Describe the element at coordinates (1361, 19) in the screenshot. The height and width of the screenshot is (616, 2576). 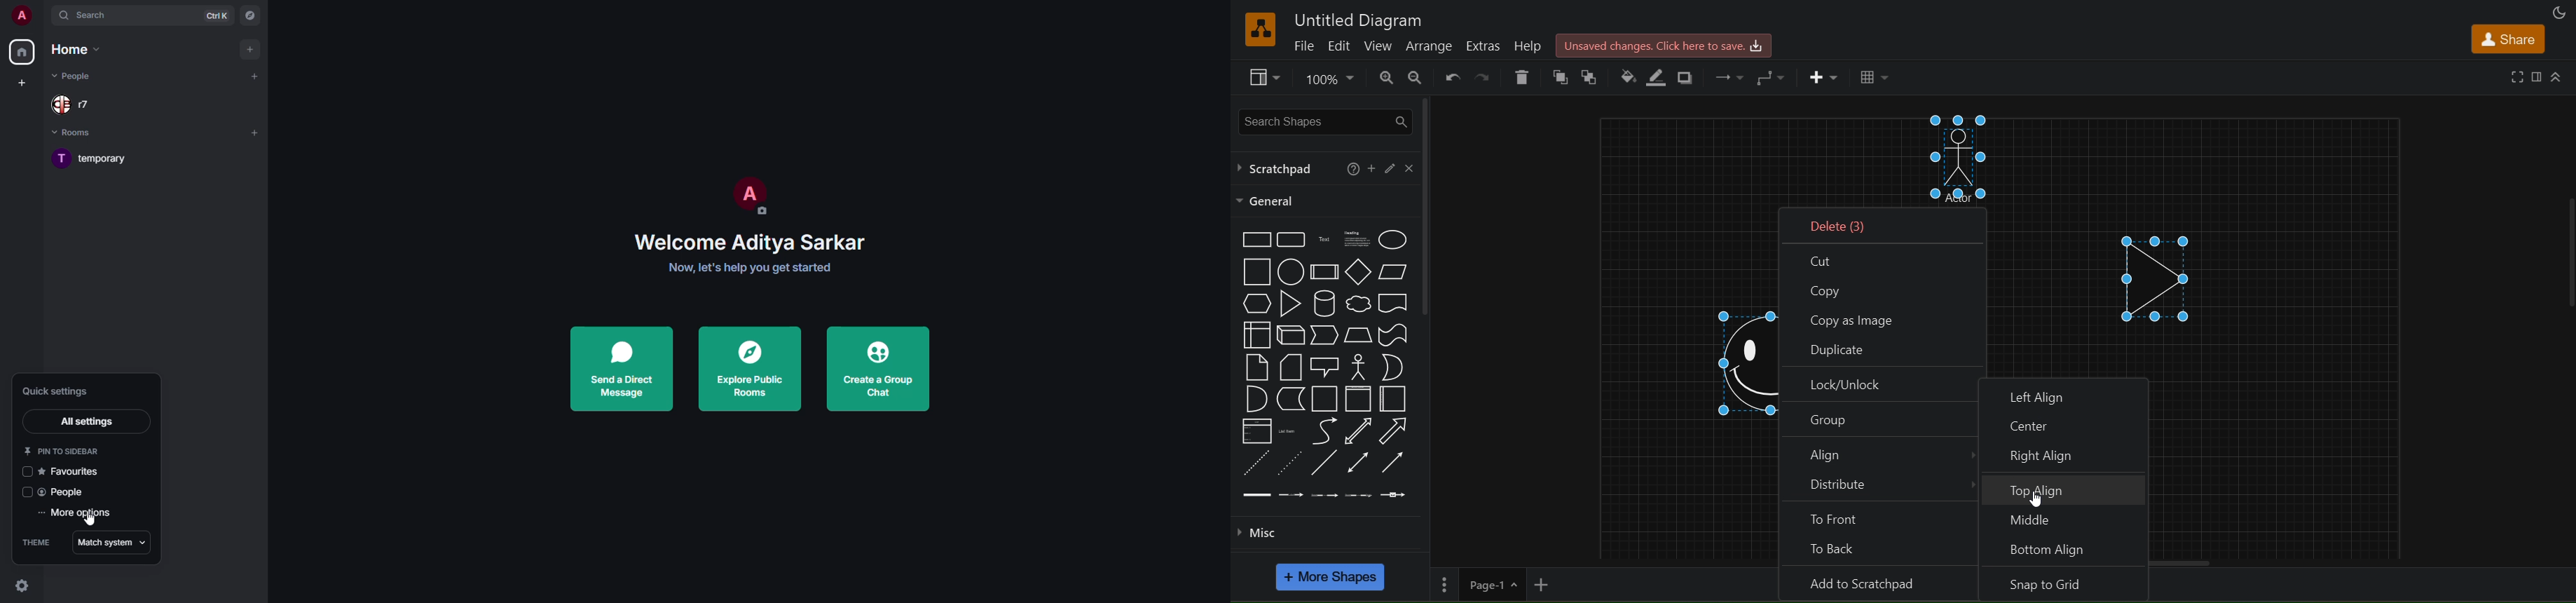
I see `untitled diagram` at that location.